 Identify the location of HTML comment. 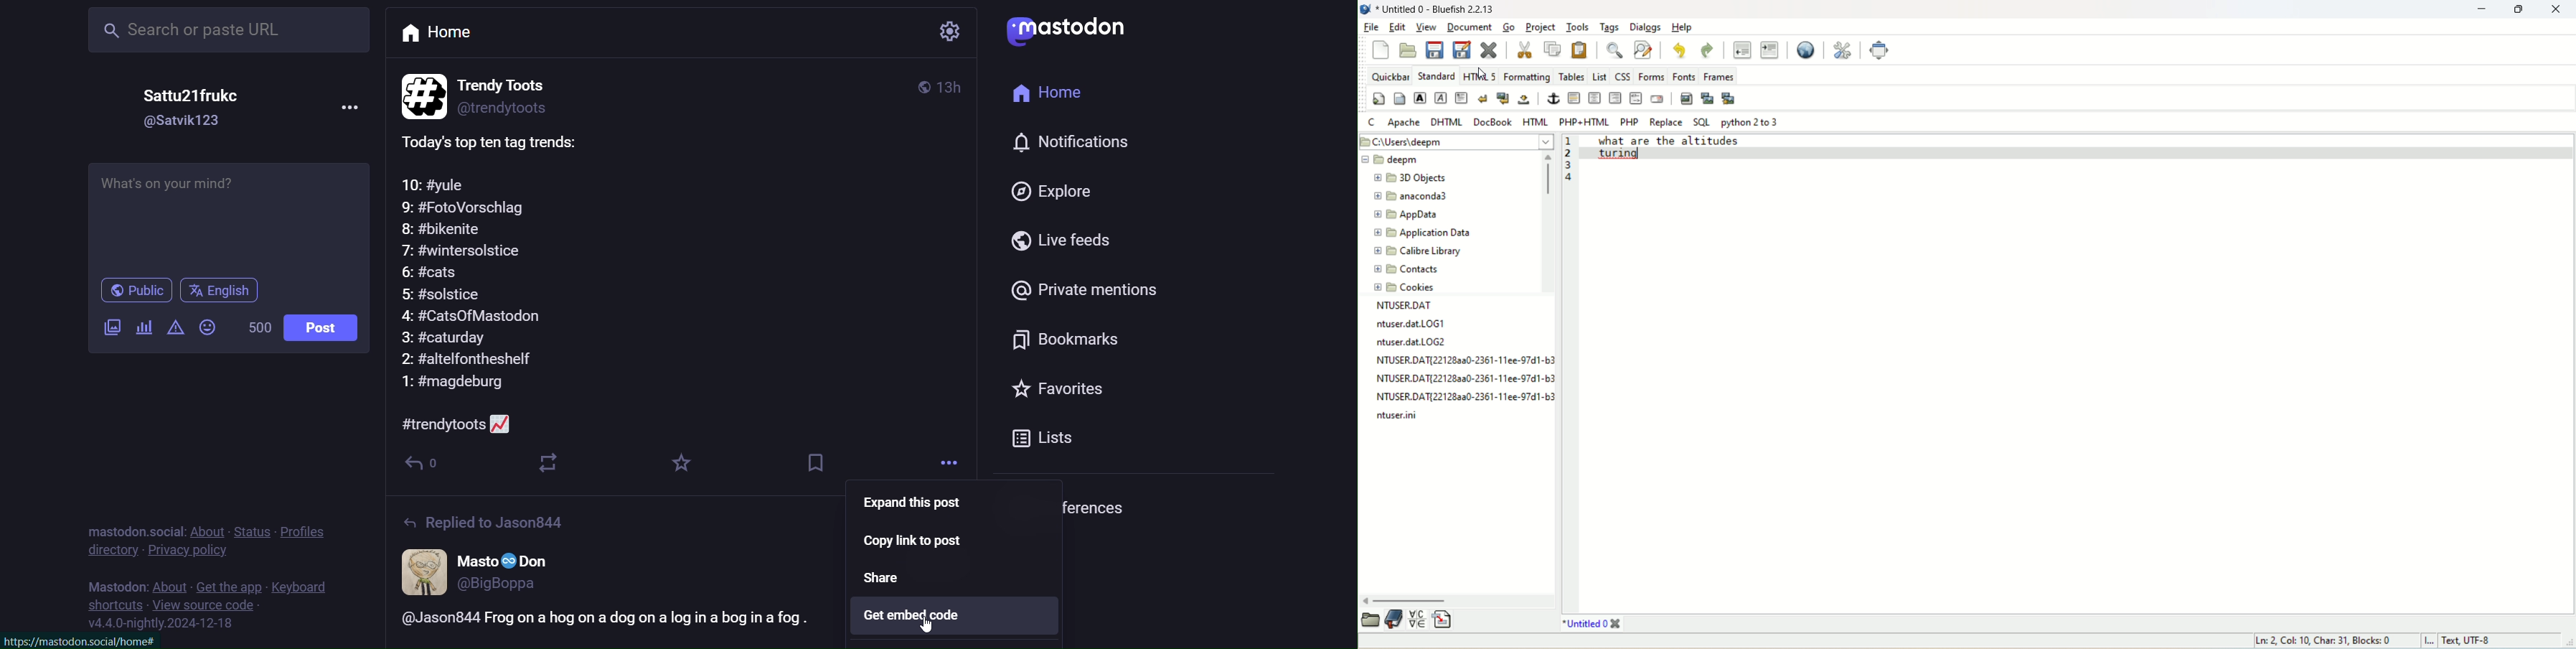
(1636, 100).